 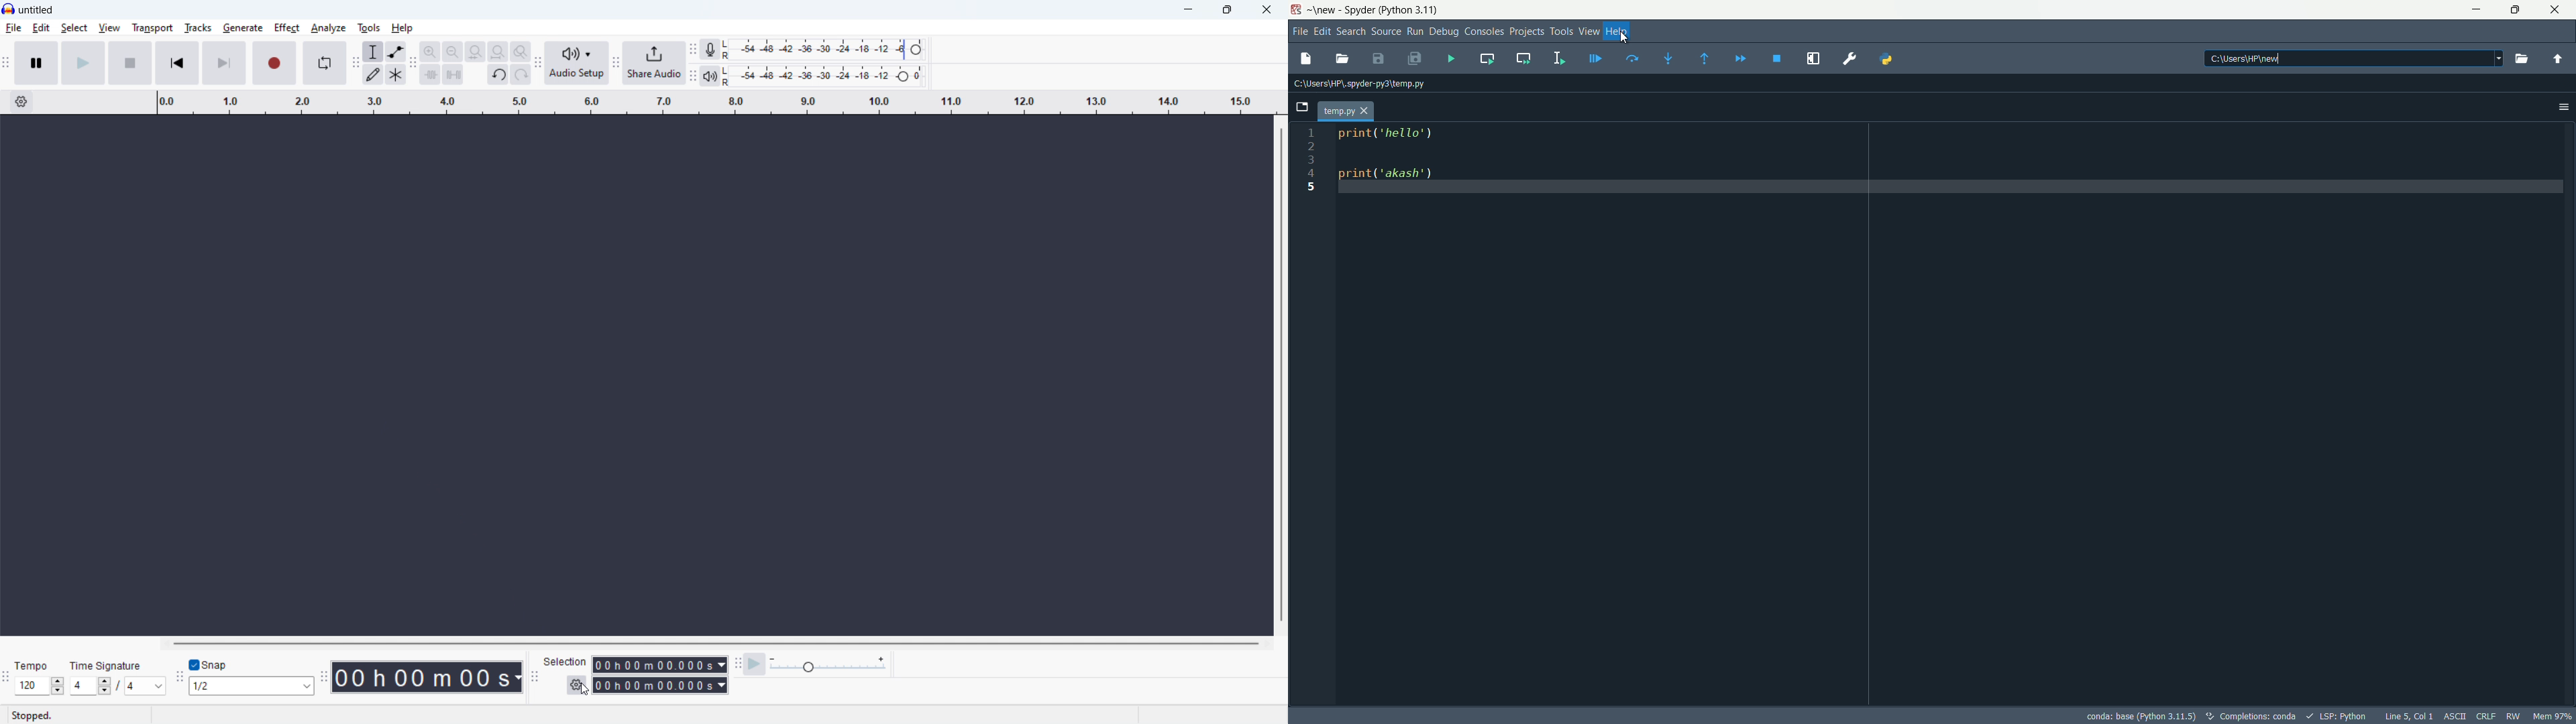 What do you see at coordinates (119, 686) in the screenshot?
I see `set time signature` at bounding box center [119, 686].